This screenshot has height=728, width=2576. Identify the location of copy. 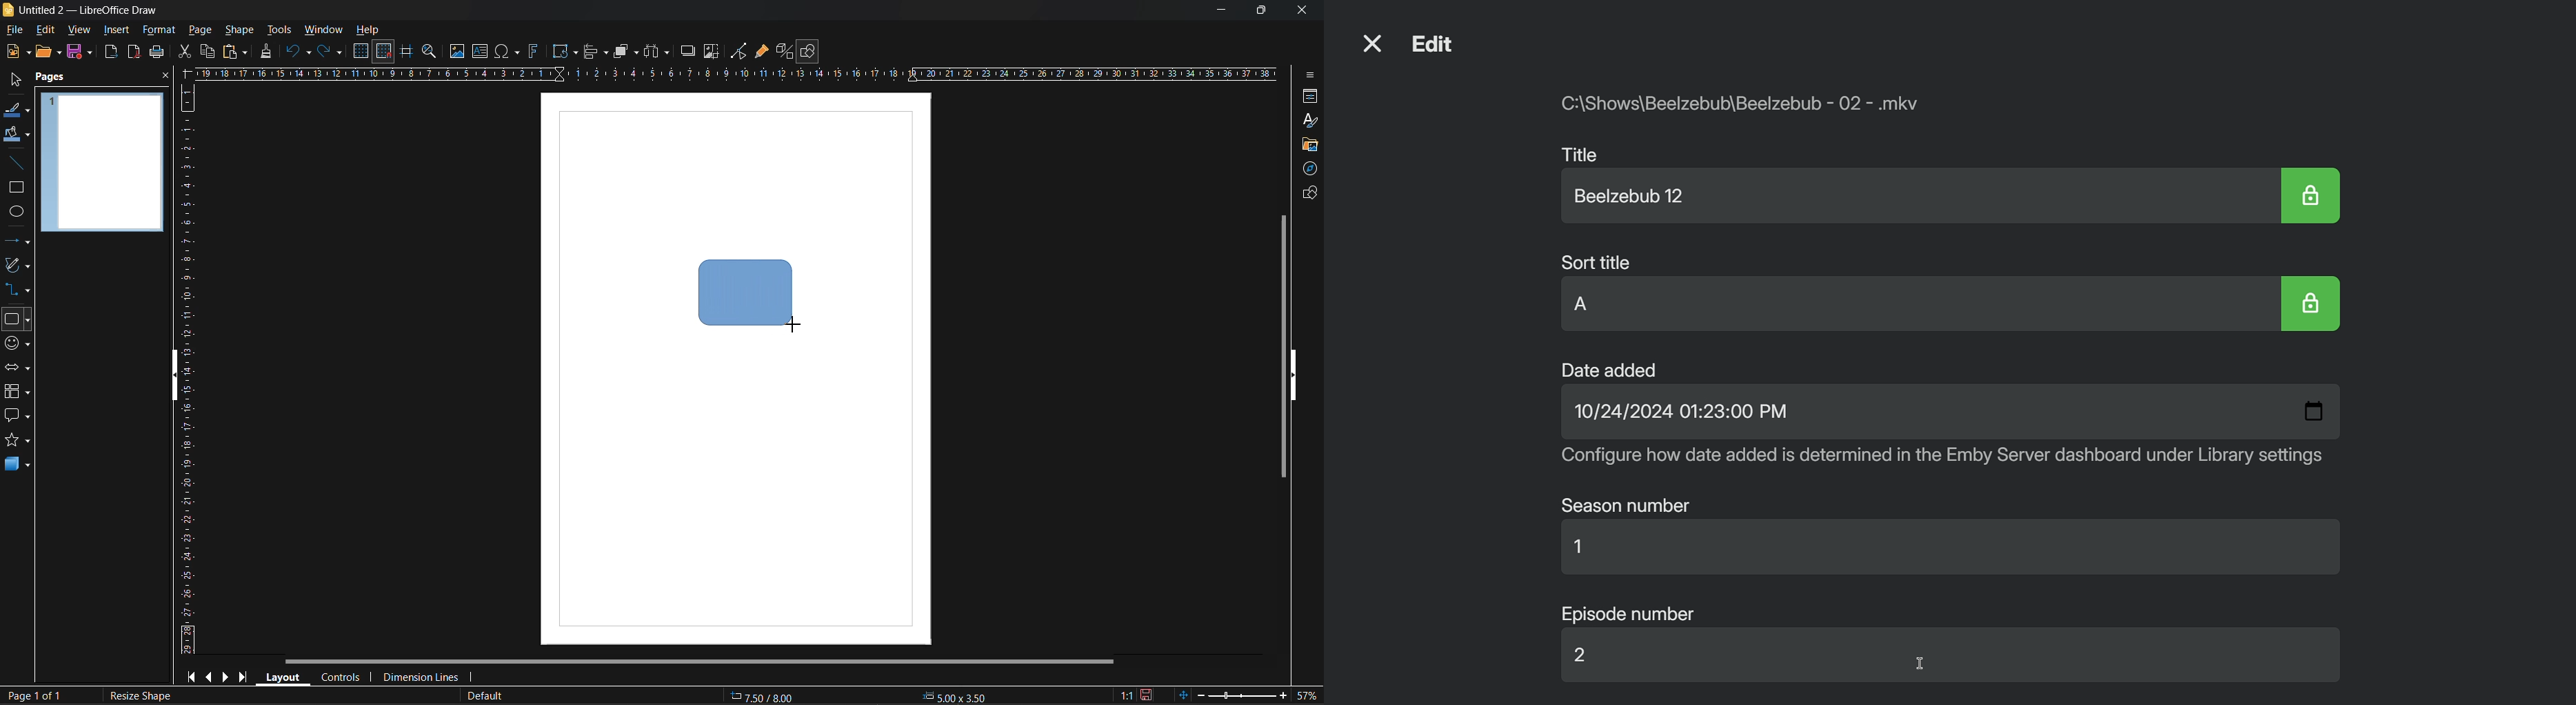
(207, 52).